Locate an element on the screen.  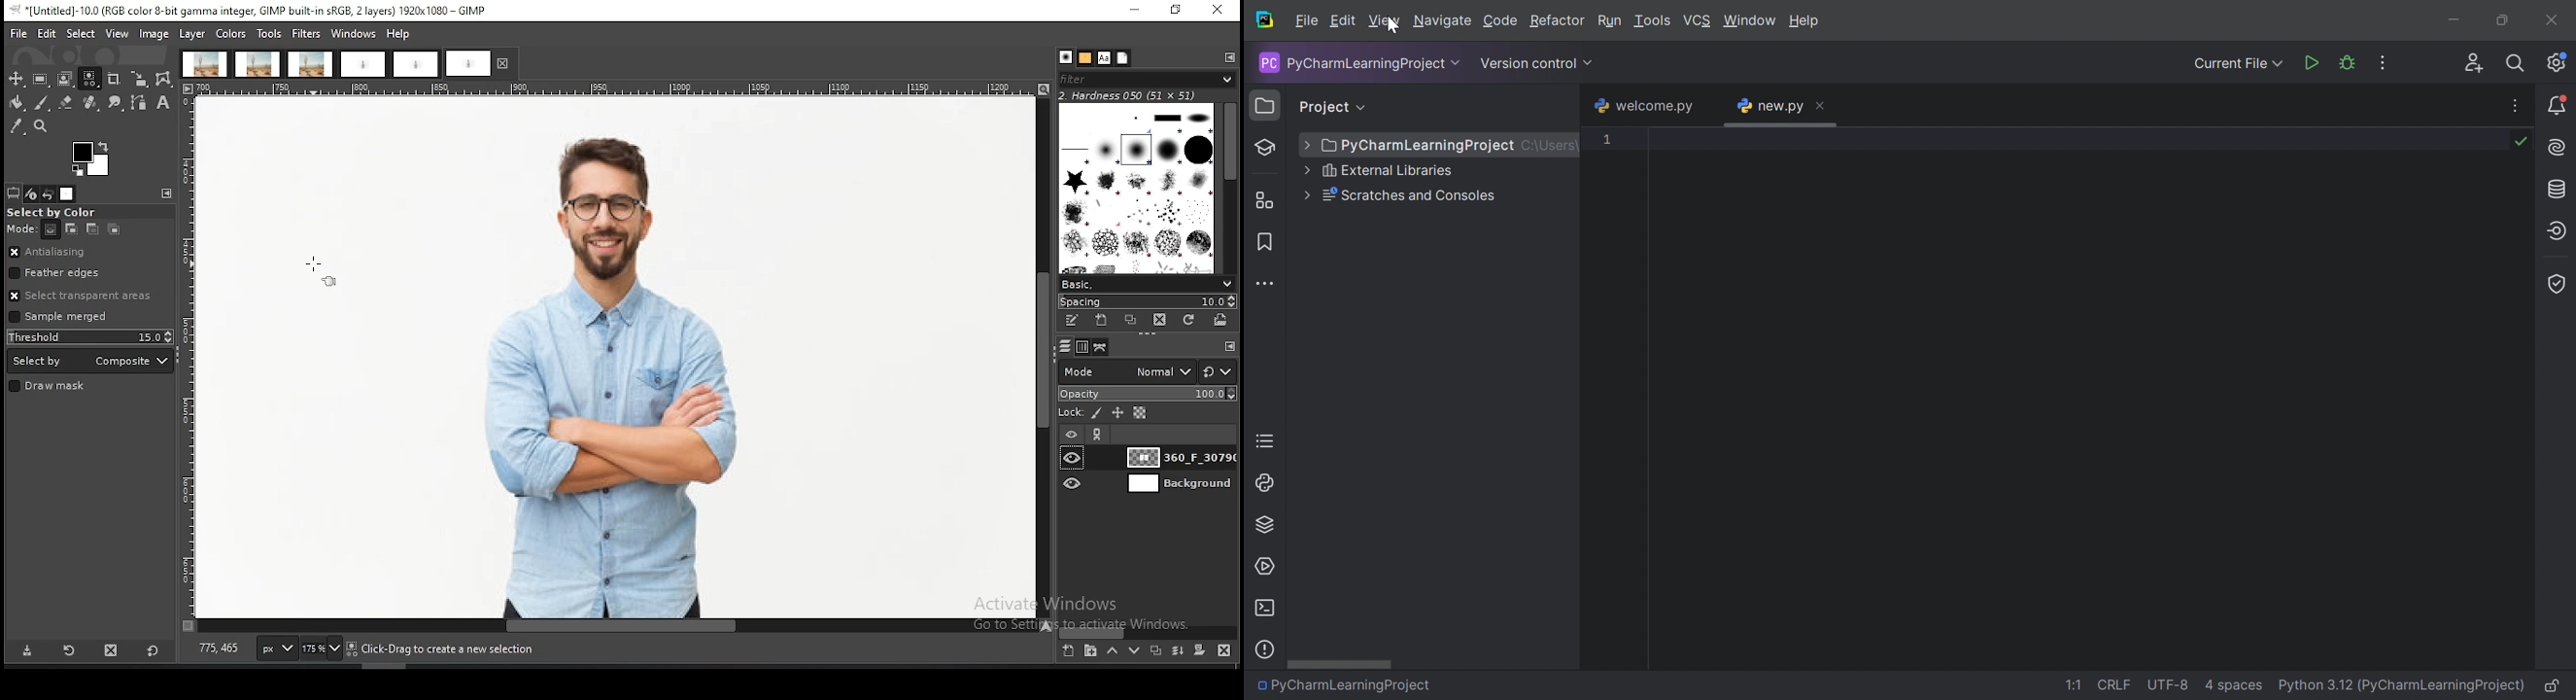
move layer one step down is located at coordinates (1131, 650).